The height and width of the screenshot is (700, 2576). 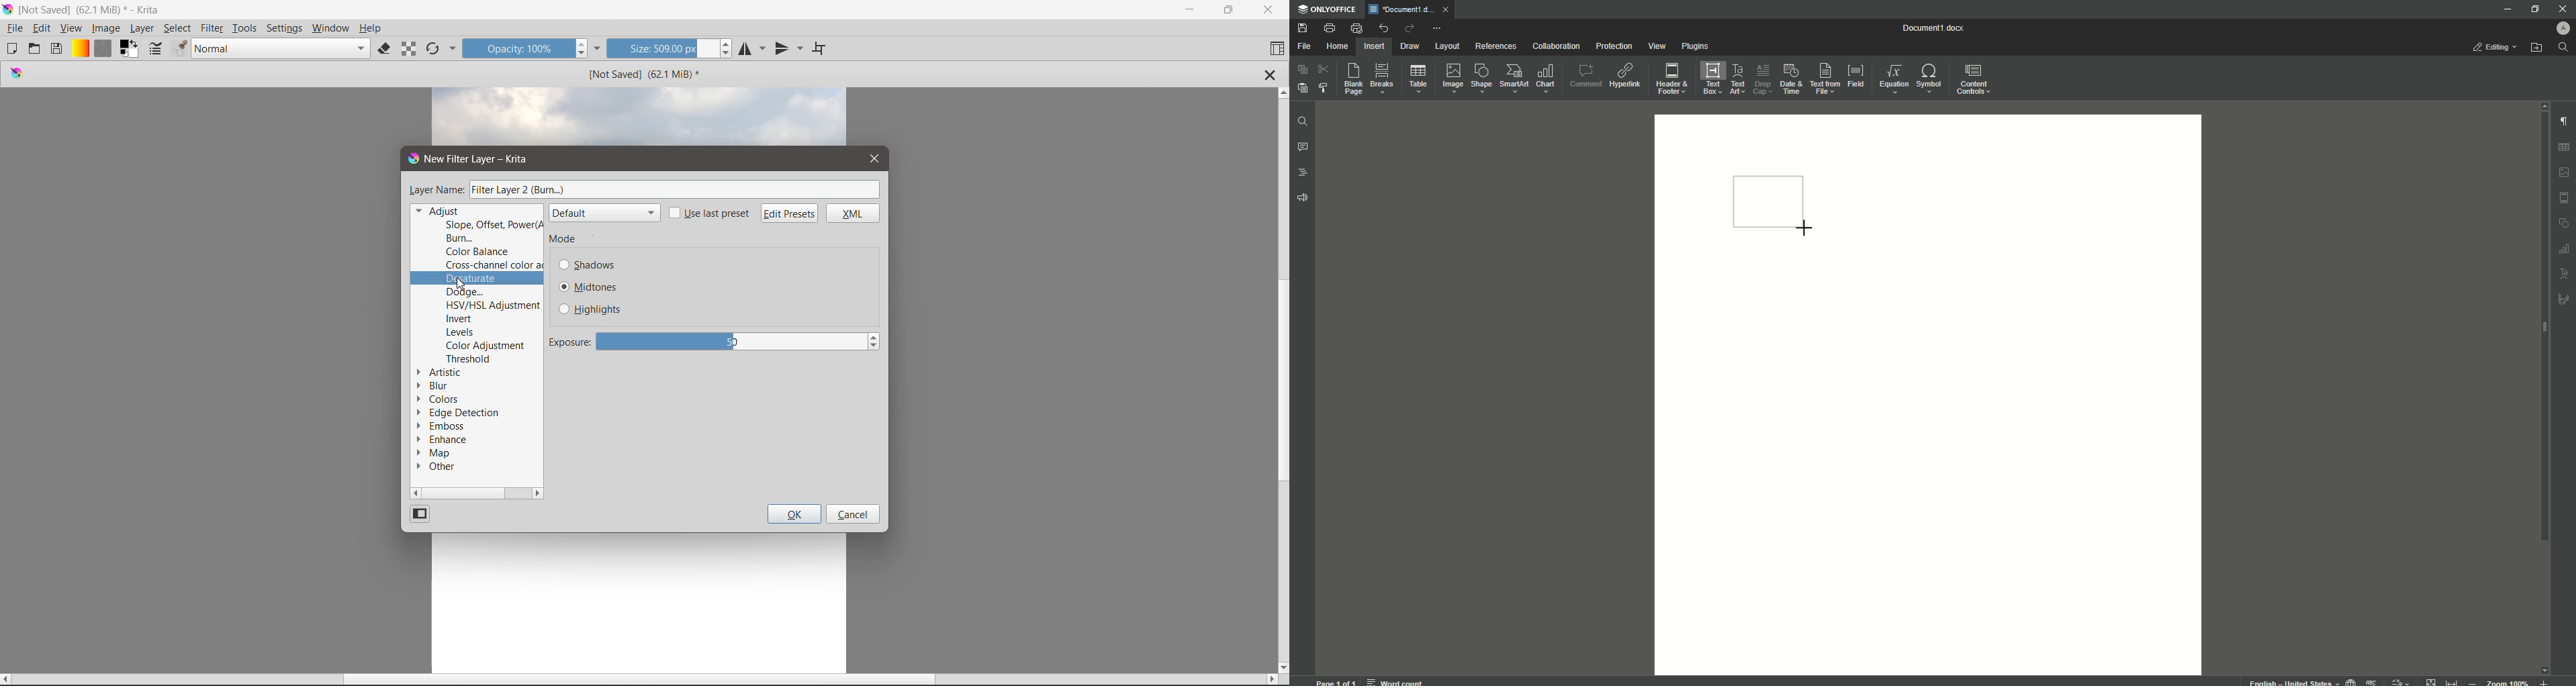 What do you see at coordinates (92, 9) in the screenshot?
I see `Application Name` at bounding box center [92, 9].